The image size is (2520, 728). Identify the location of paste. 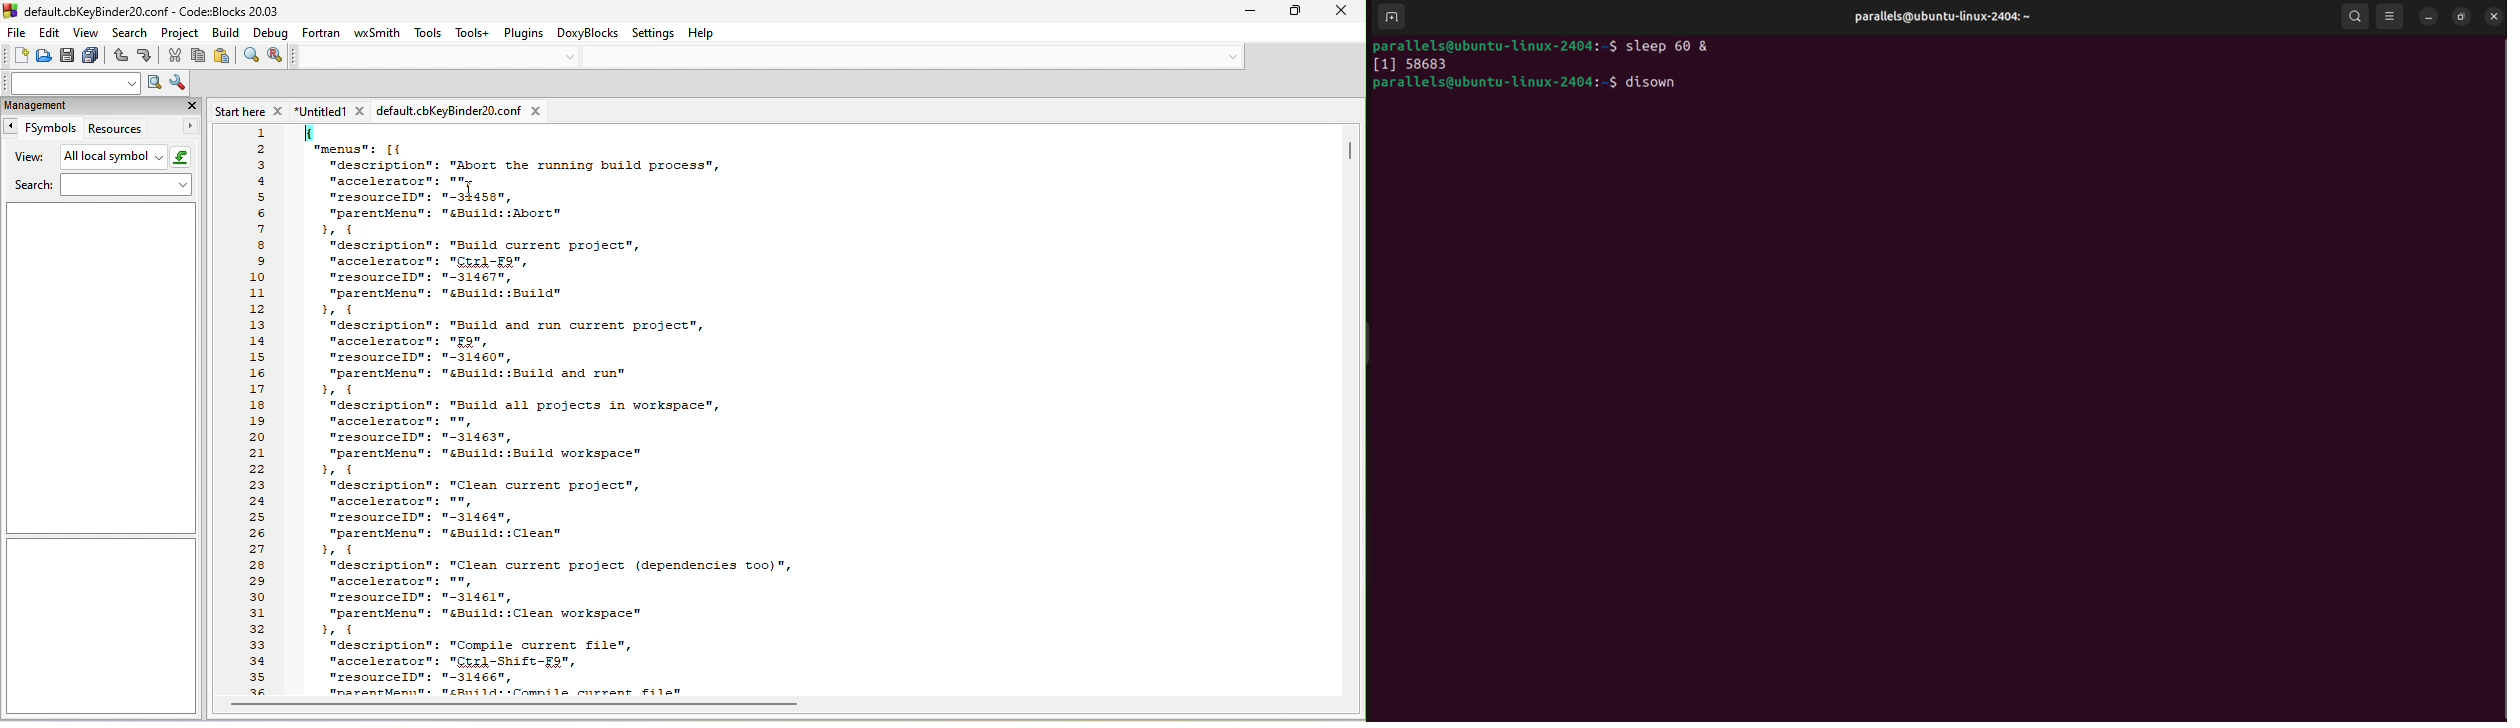
(226, 57).